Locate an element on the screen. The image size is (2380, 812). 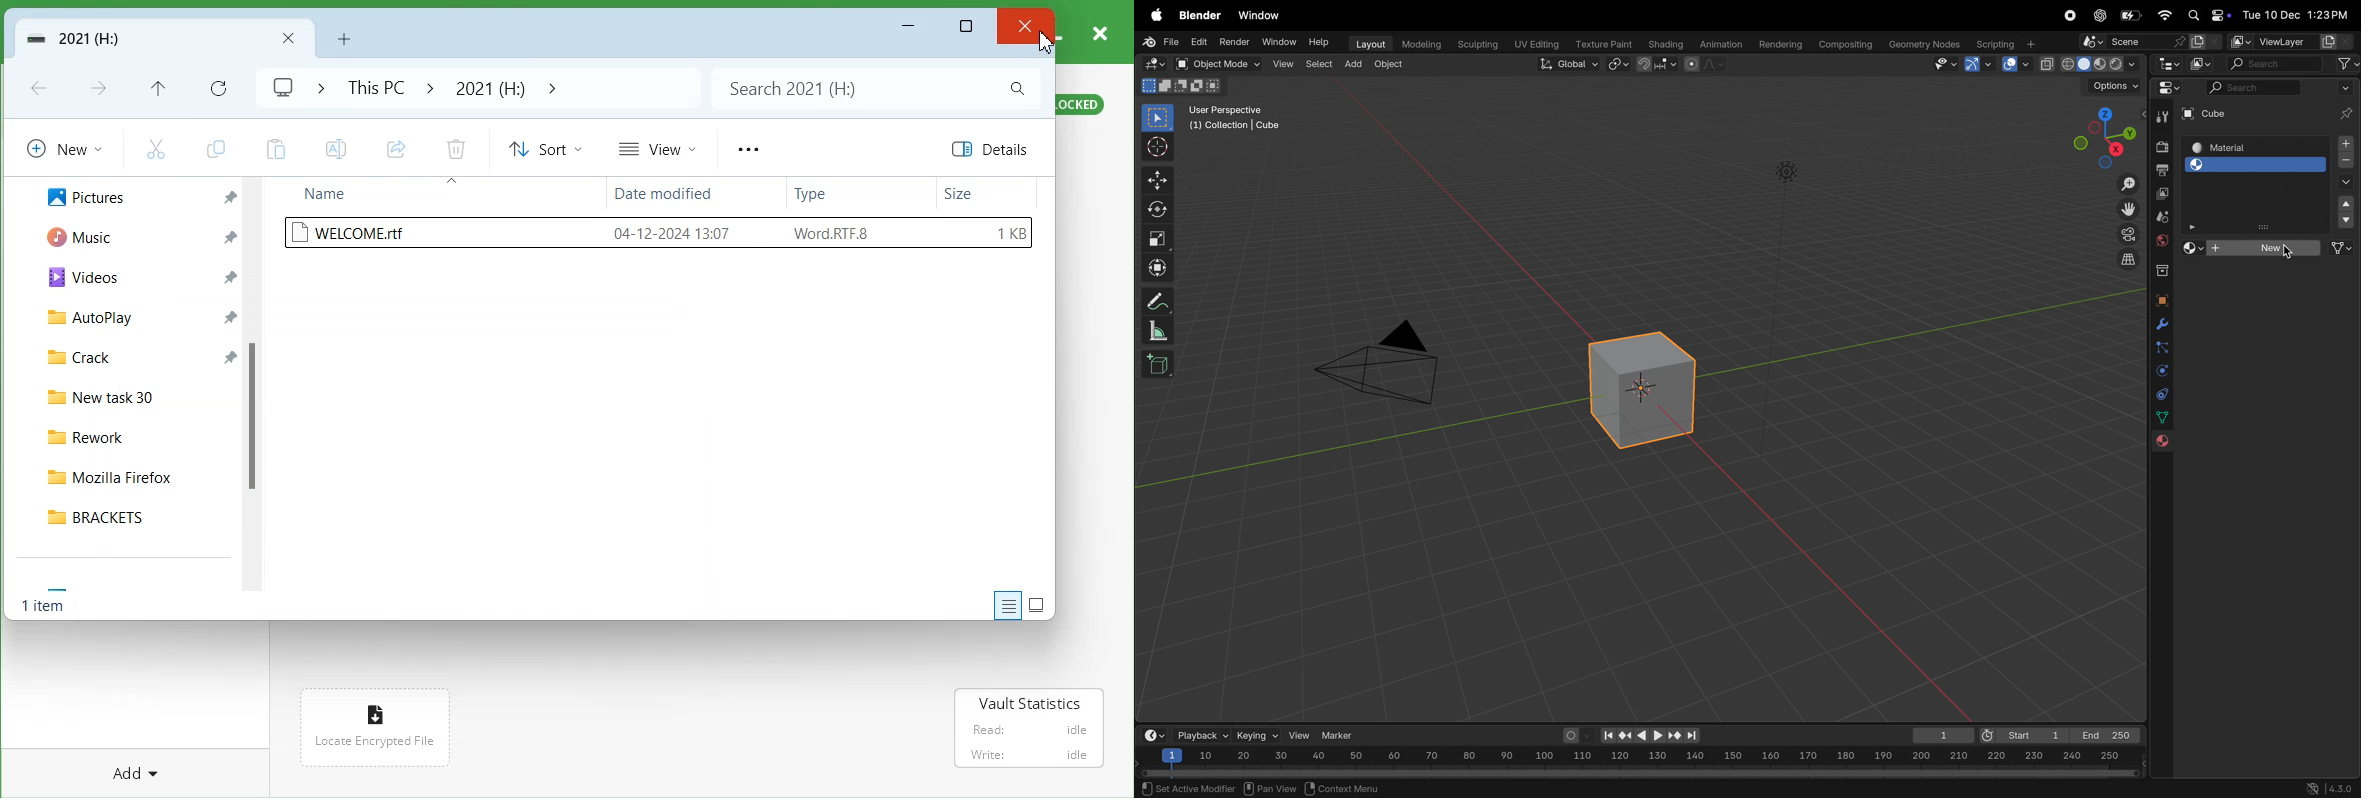
Scripting is located at coordinates (2005, 40).